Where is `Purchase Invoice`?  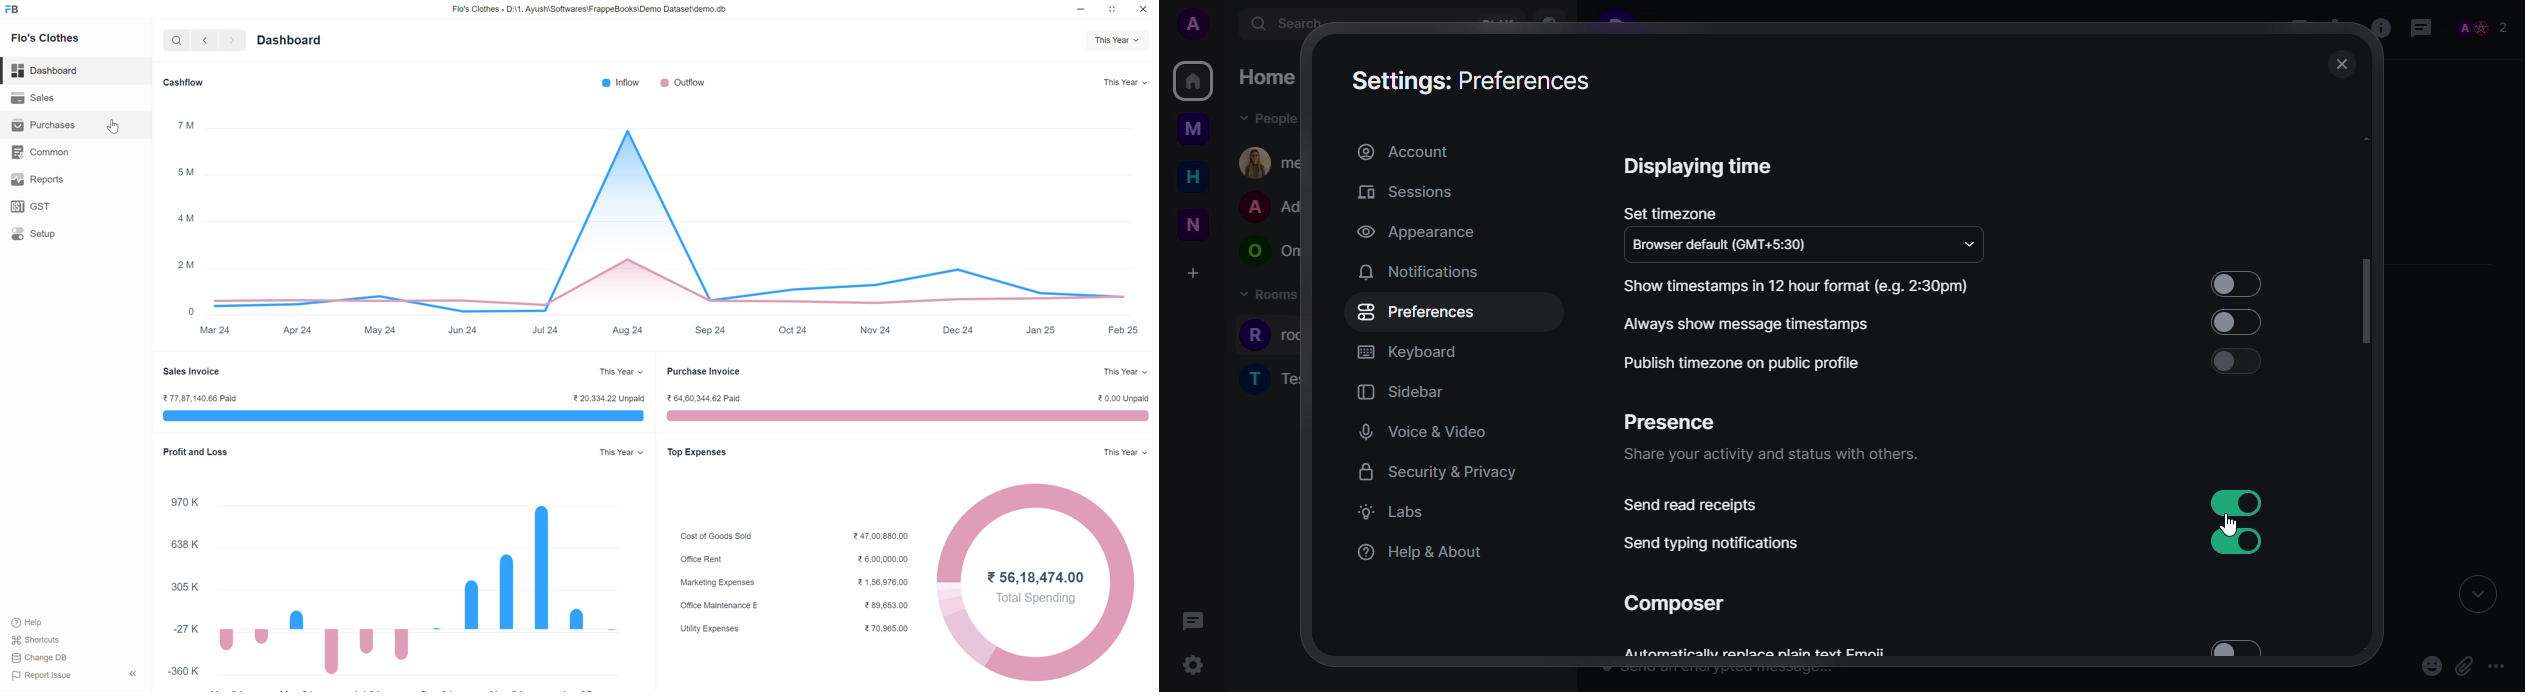 Purchase Invoice is located at coordinates (703, 371).